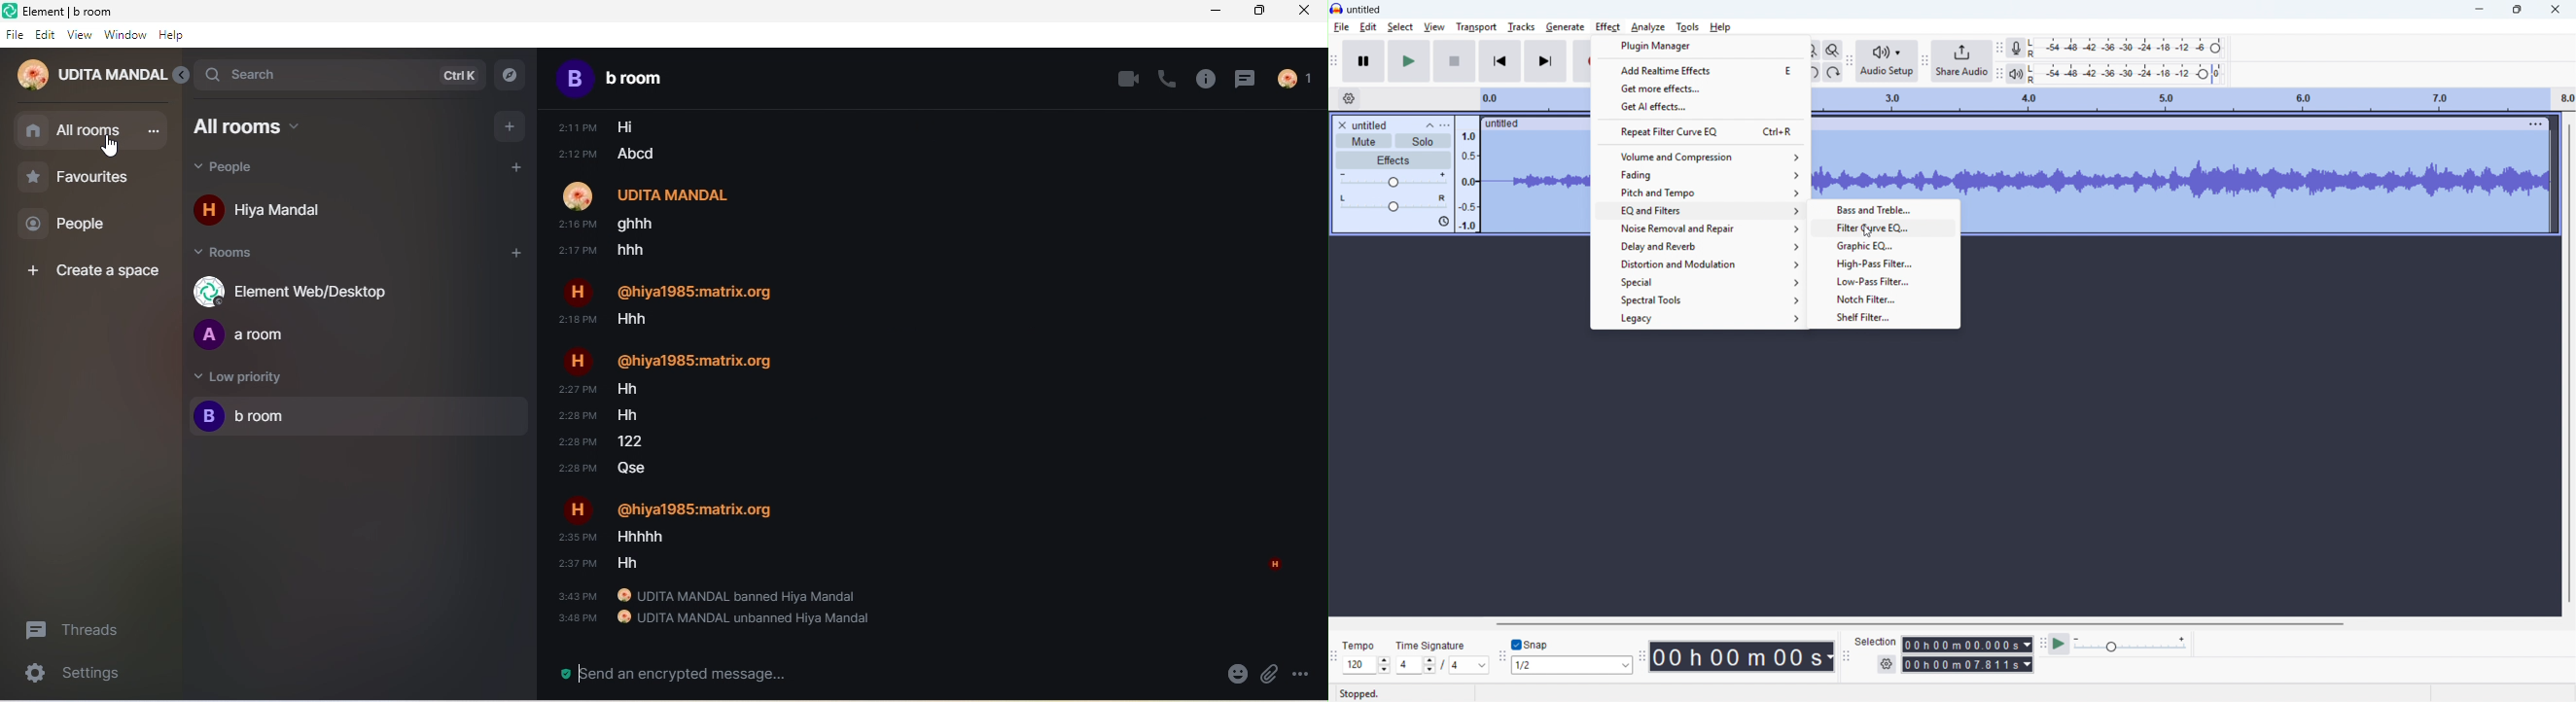  What do you see at coordinates (2058, 644) in the screenshot?
I see `Play at speed ` at bounding box center [2058, 644].